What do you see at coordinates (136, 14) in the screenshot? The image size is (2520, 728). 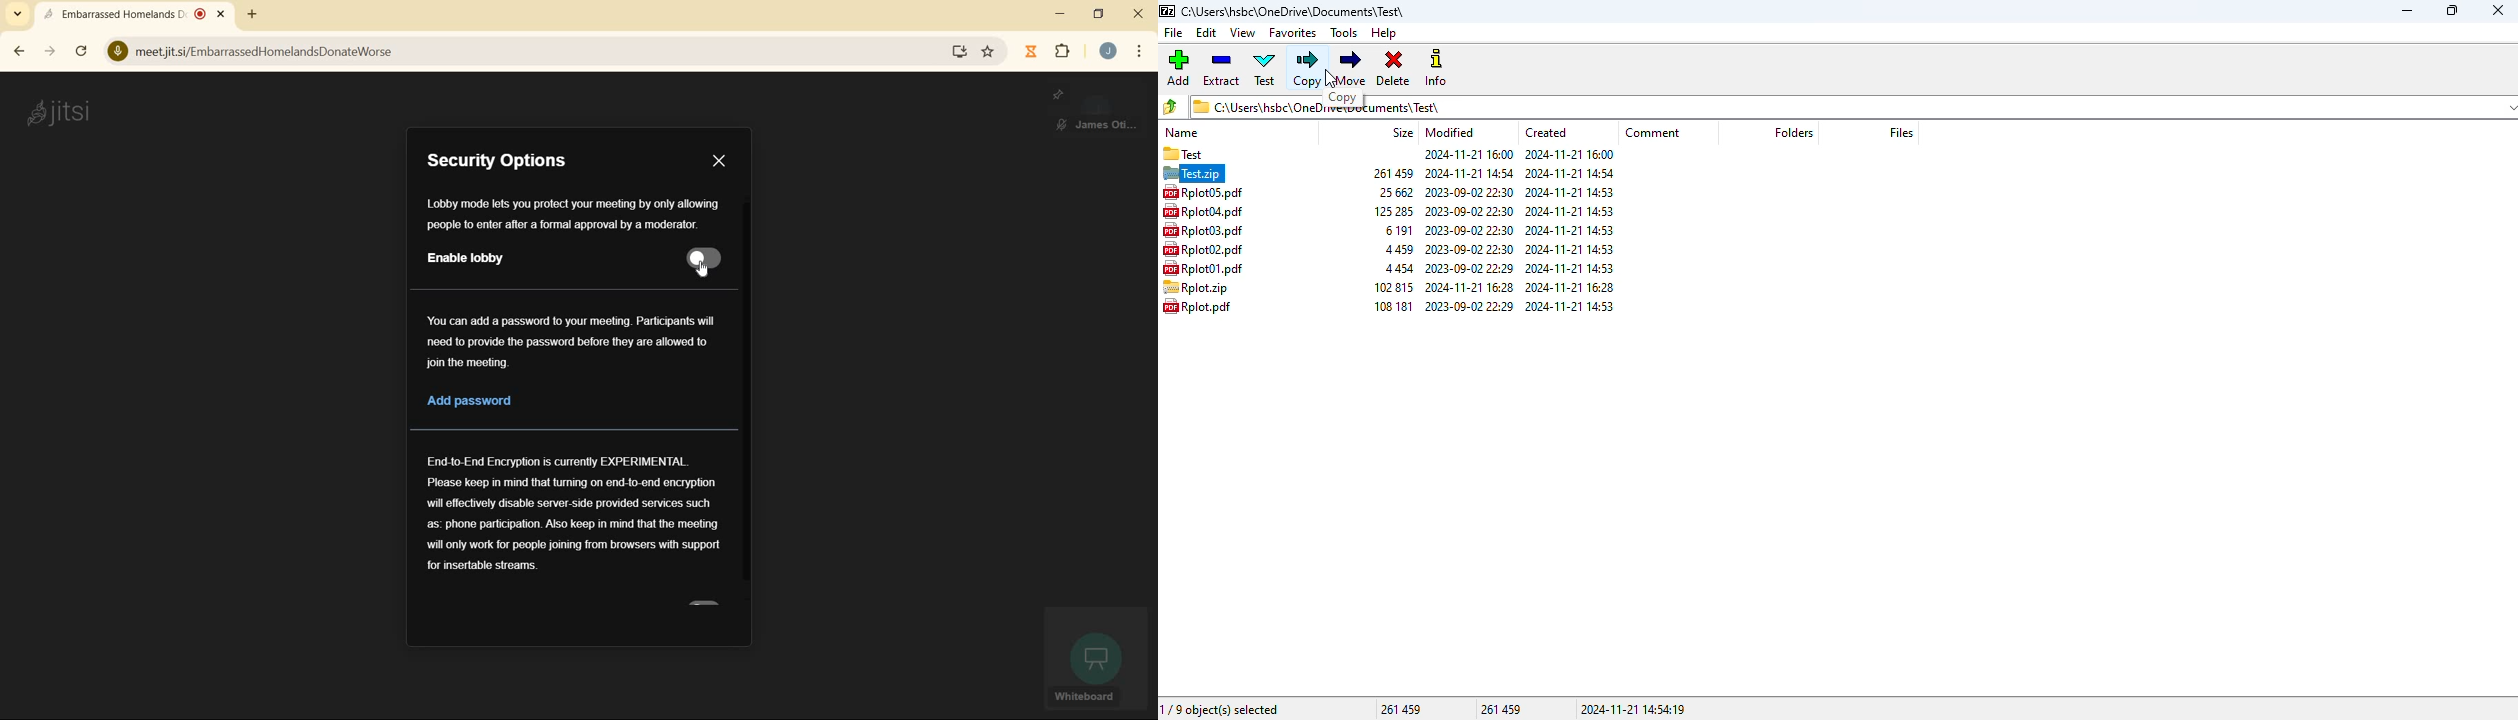 I see `current open tab` at bounding box center [136, 14].